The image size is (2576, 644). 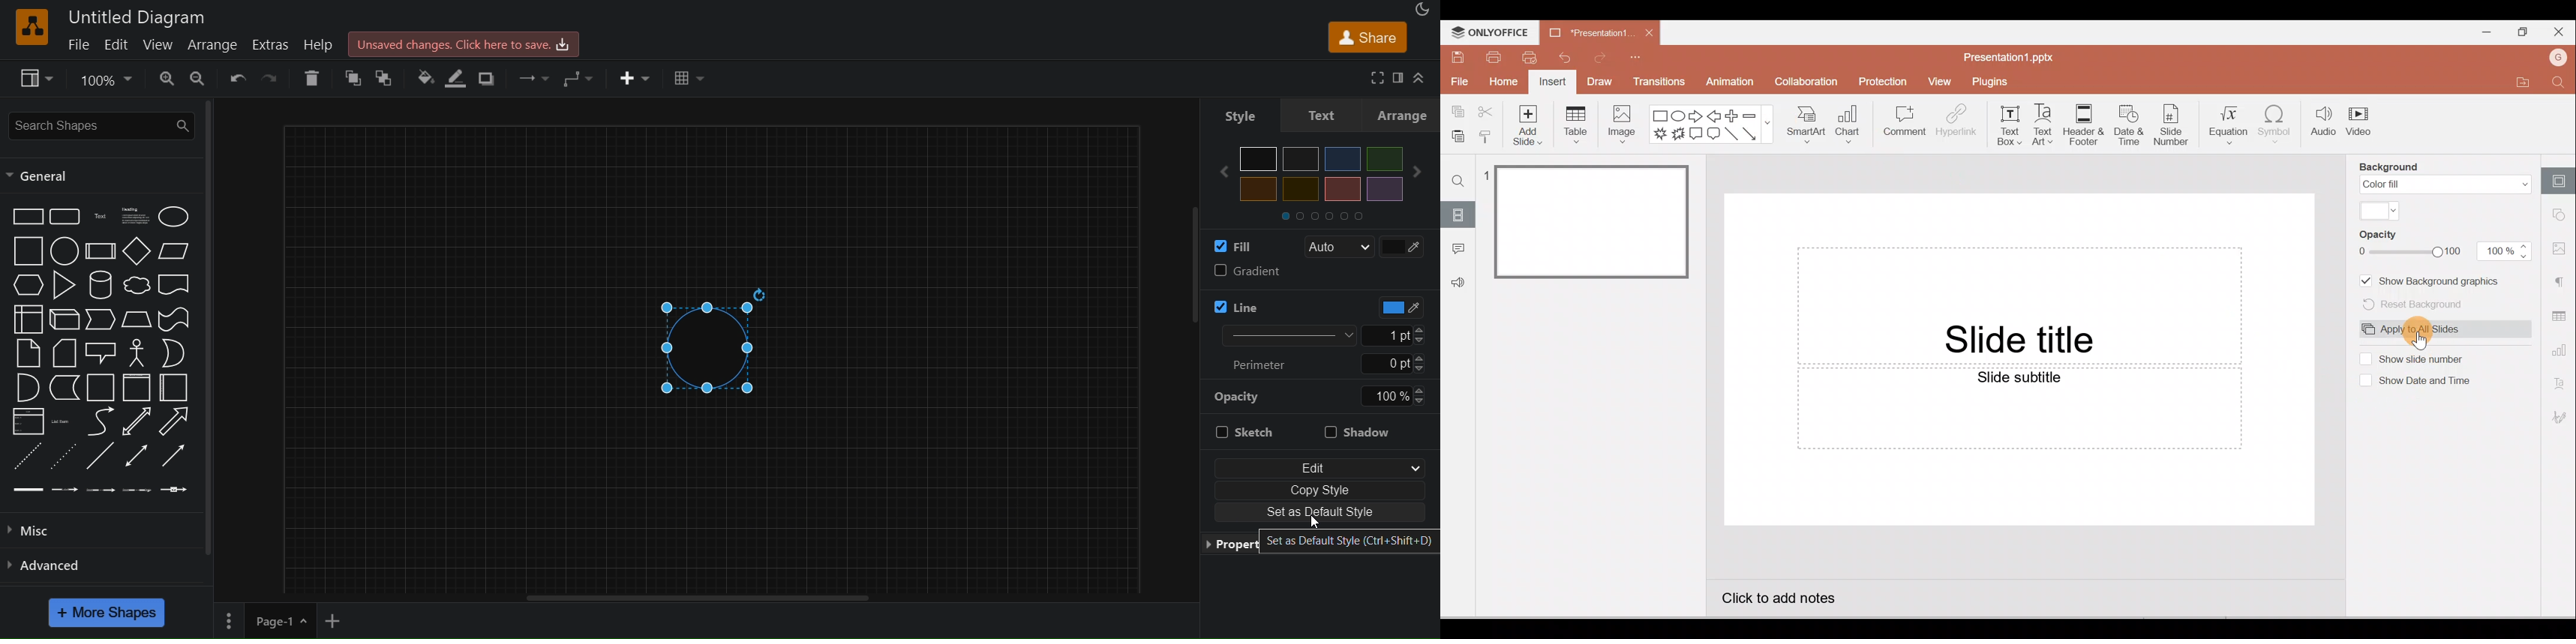 I want to click on , so click(x=1485, y=173).